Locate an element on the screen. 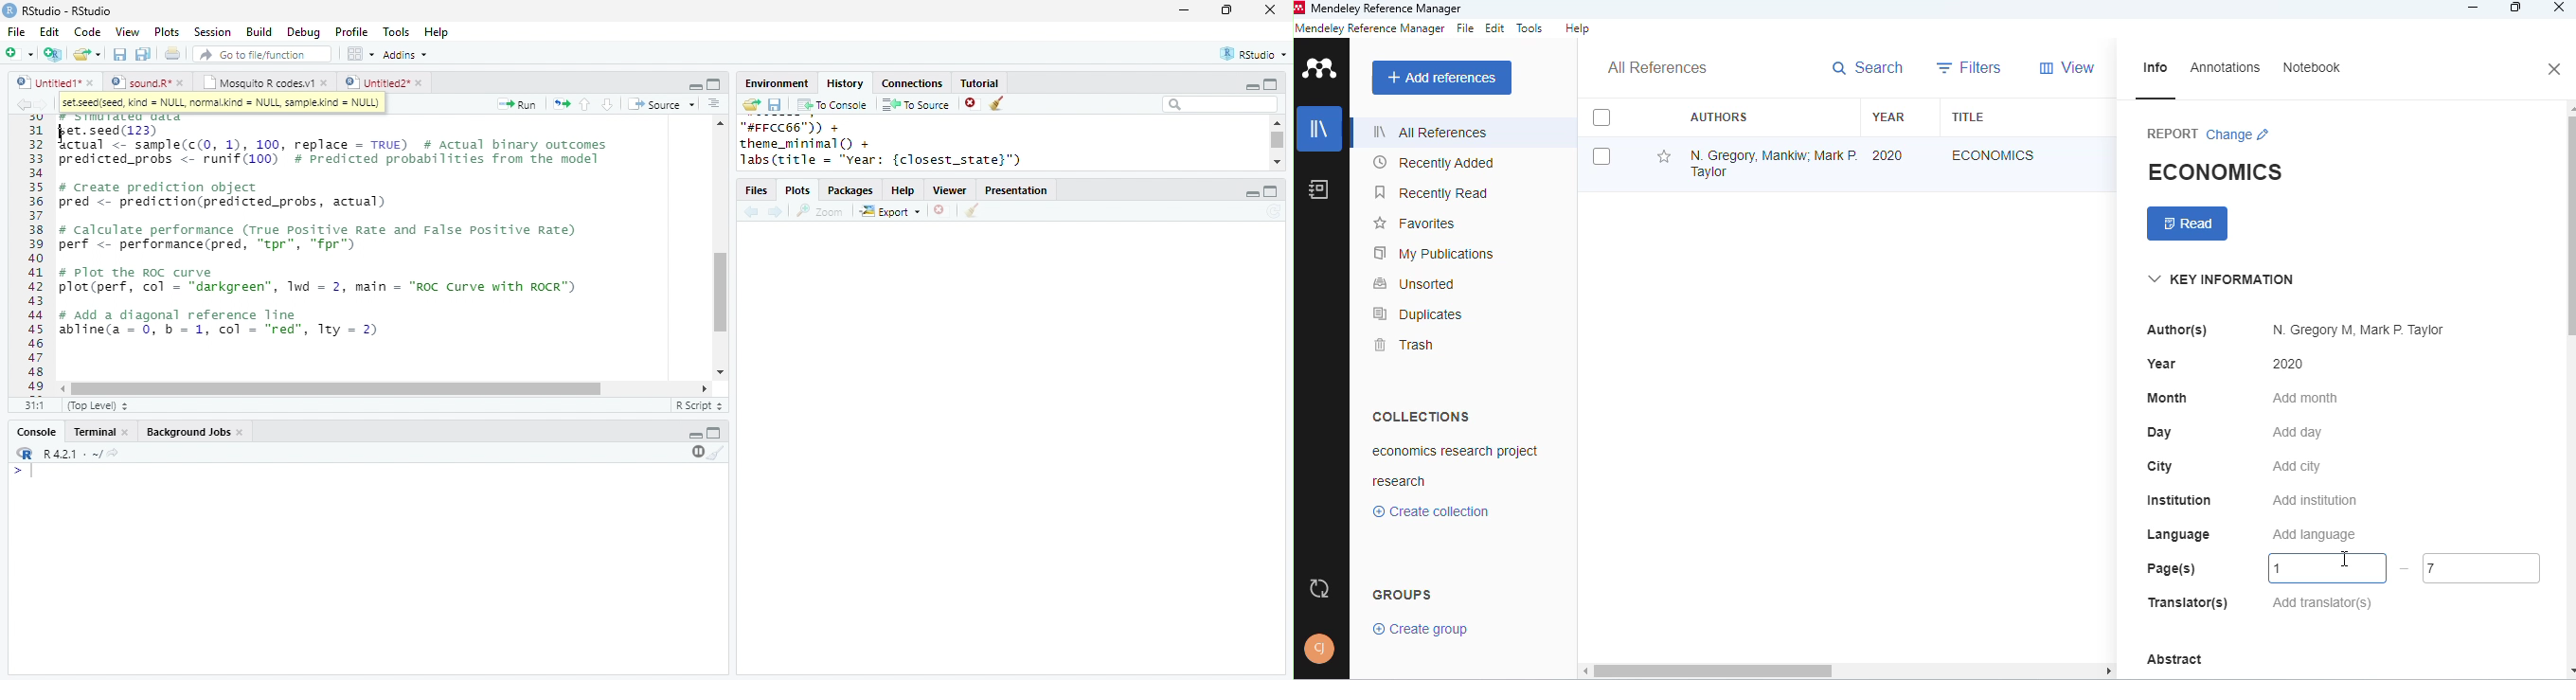 Image resolution: width=2576 pixels, height=700 pixels. Build is located at coordinates (259, 32).